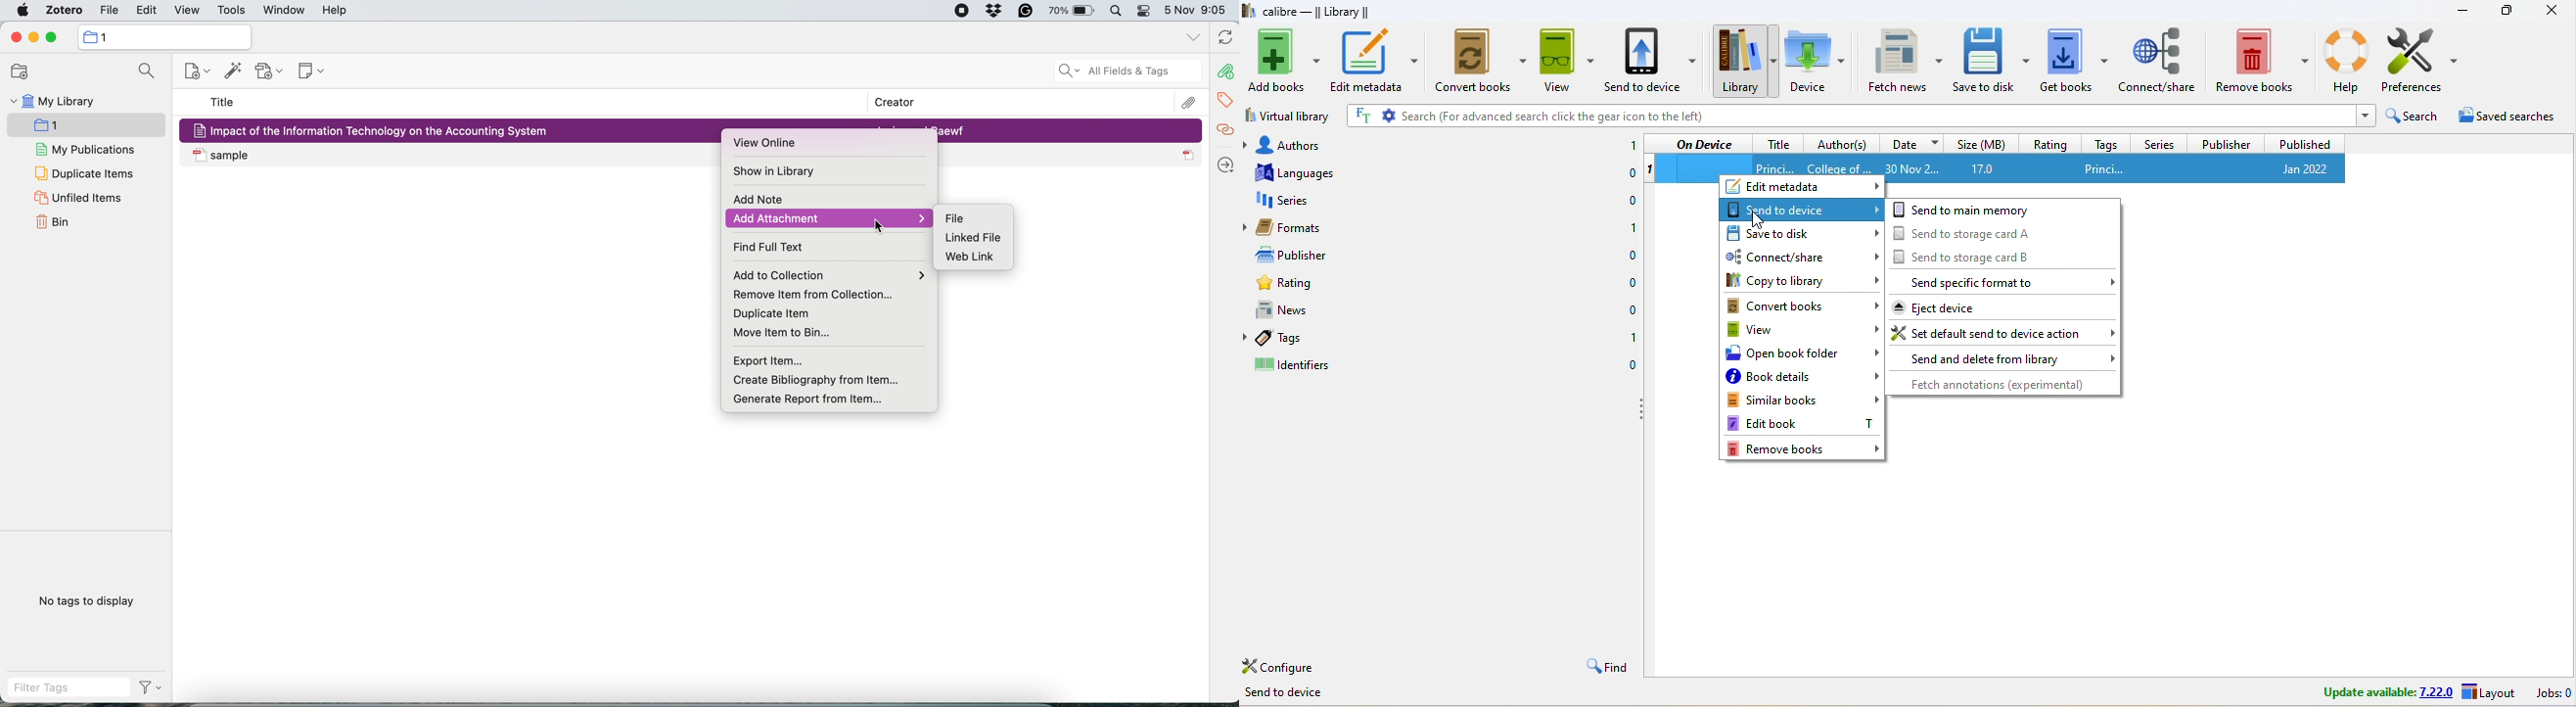 This screenshot has width=2576, height=728. What do you see at coordinates (1650, 169) in the screenshot?
I see `1` at bounding box center [1650, 169].